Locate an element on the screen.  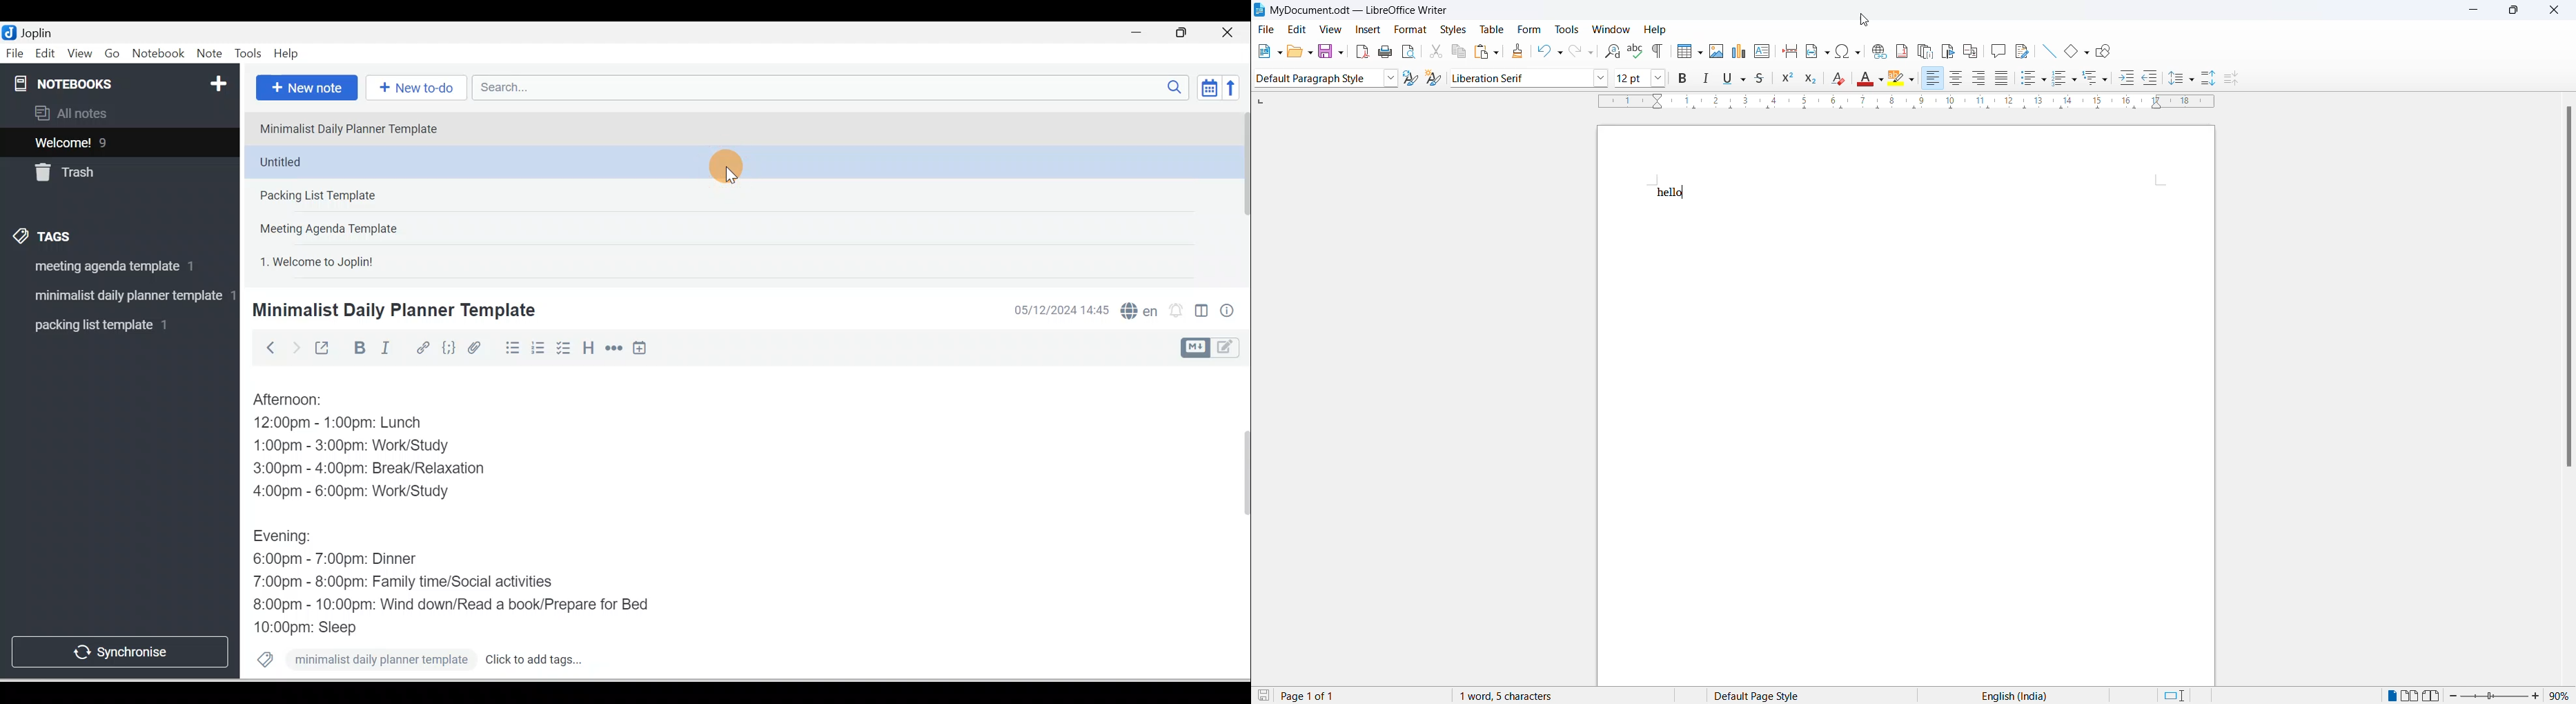
7:00pm - 8:00pm: Family time/Social activities is located at coordinates (413, 583).